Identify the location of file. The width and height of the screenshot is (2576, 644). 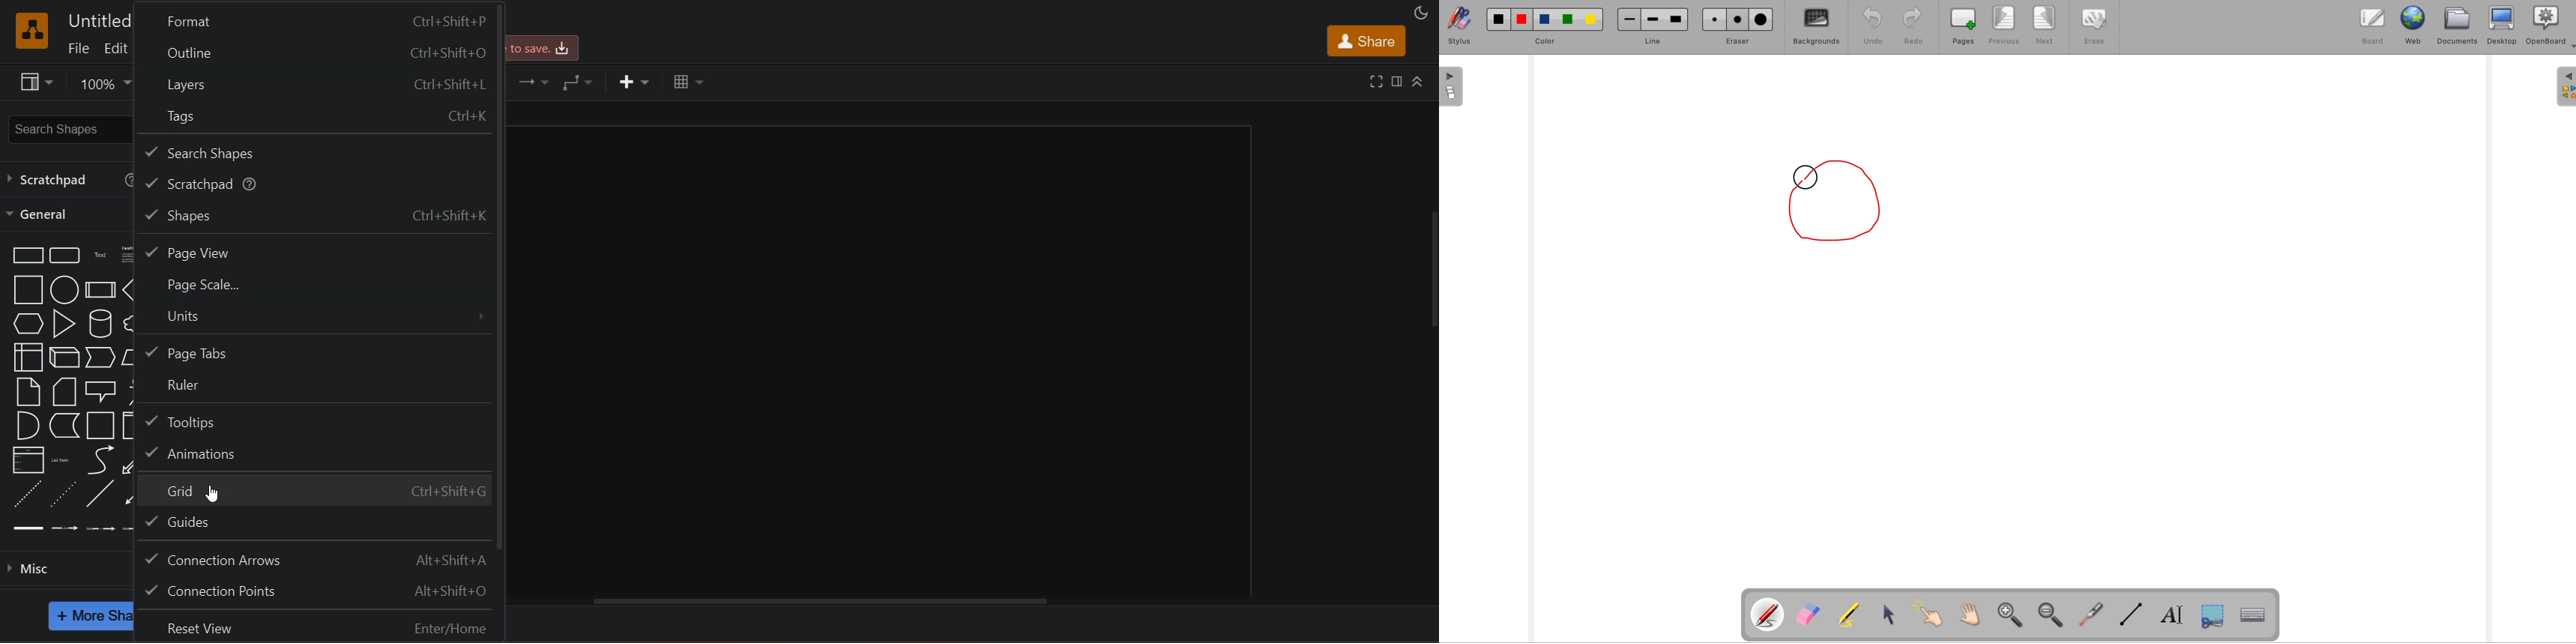
(78, 48).